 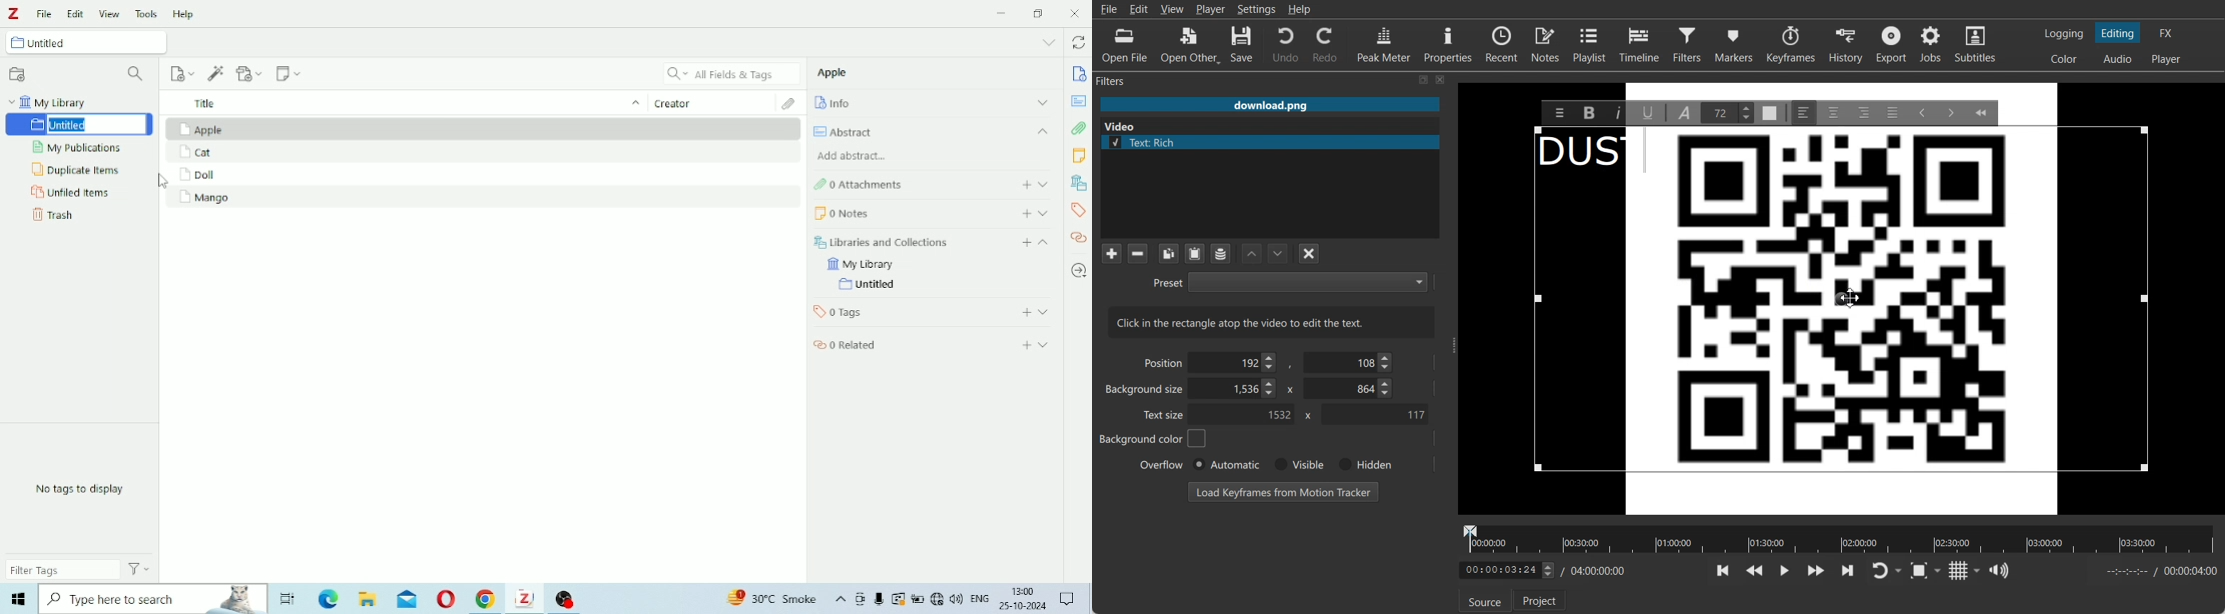 I want to click on Timing , so click(x=1595, y=570).